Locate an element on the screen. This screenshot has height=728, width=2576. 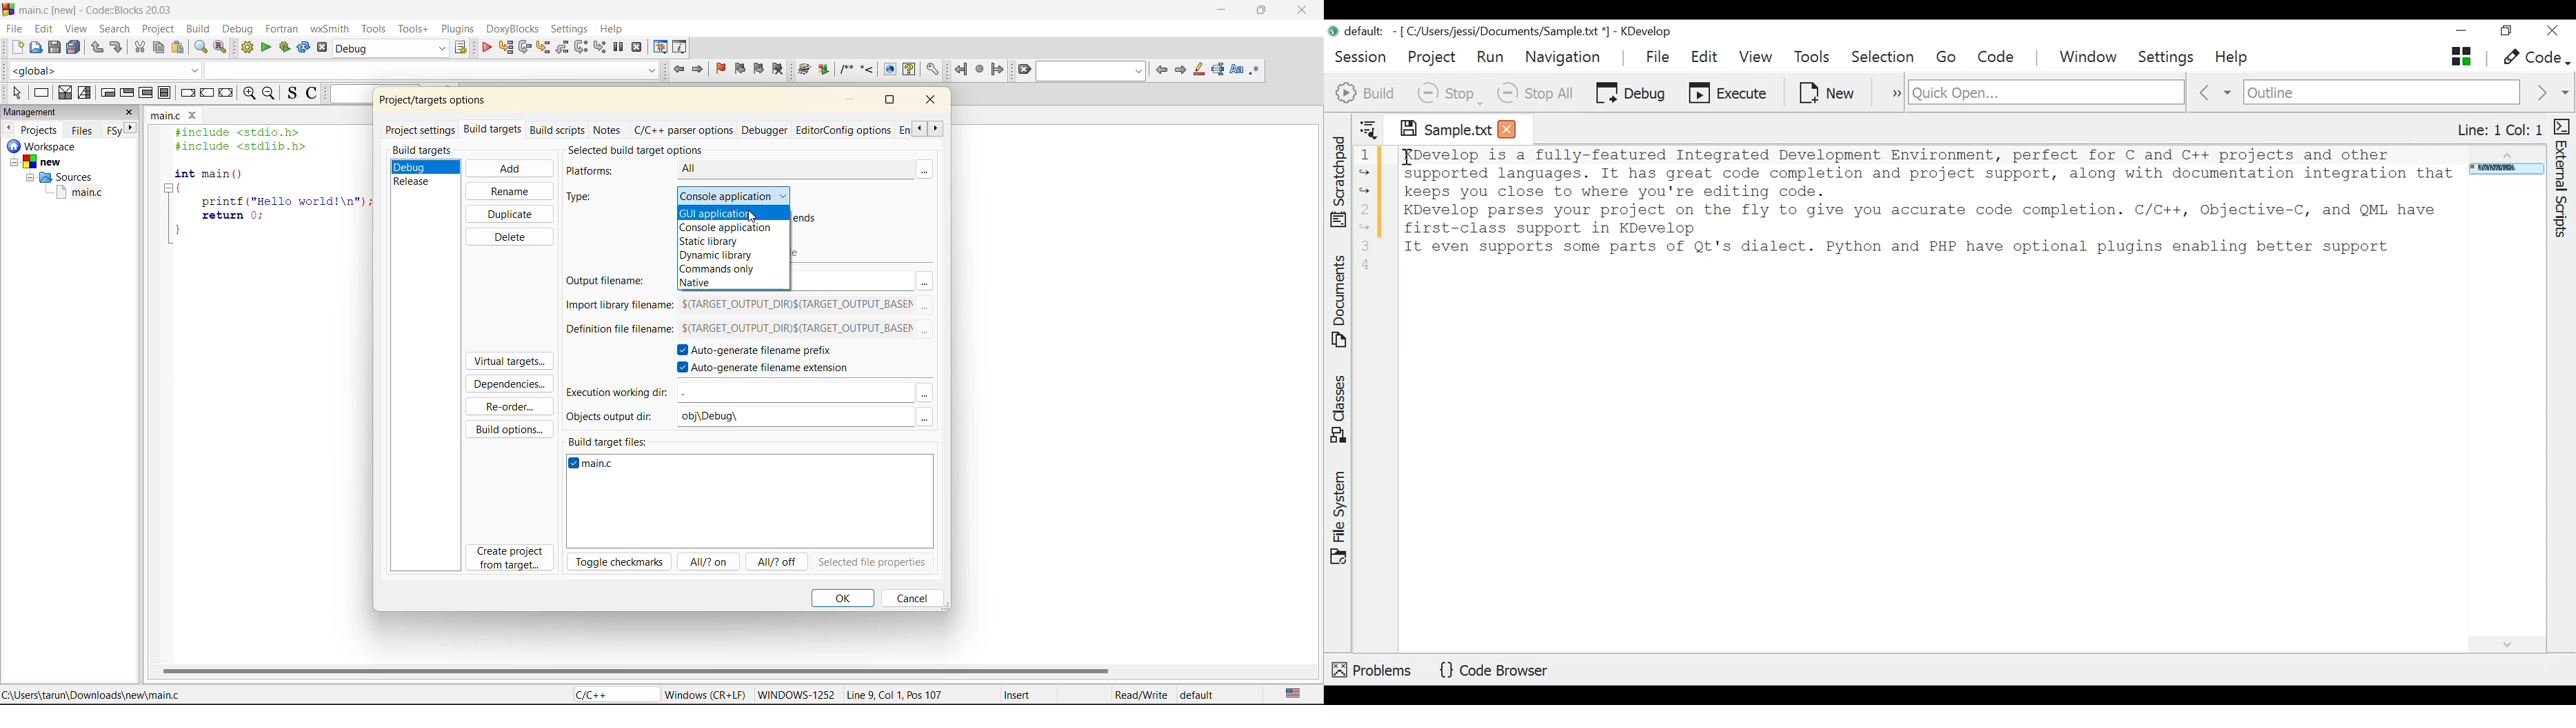
dependencies is located at coordinates (512, 382).